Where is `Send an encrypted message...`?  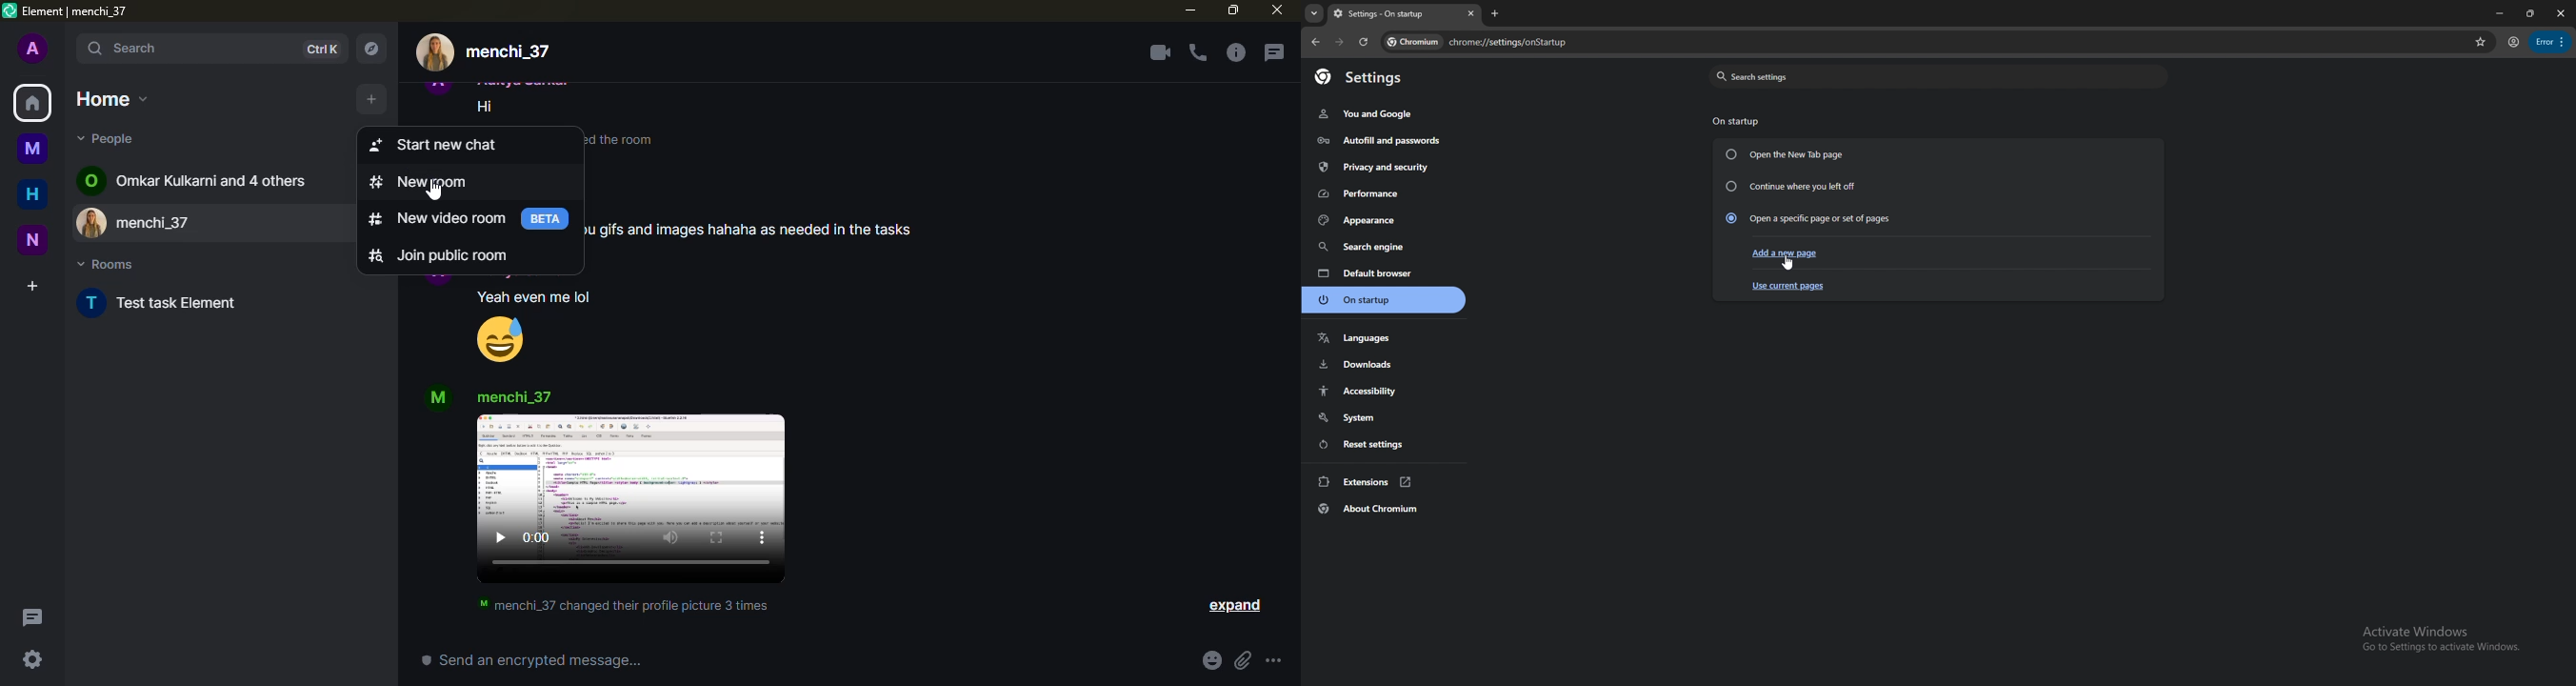 Send an encrypted message... is located at coordinates (531, 659).